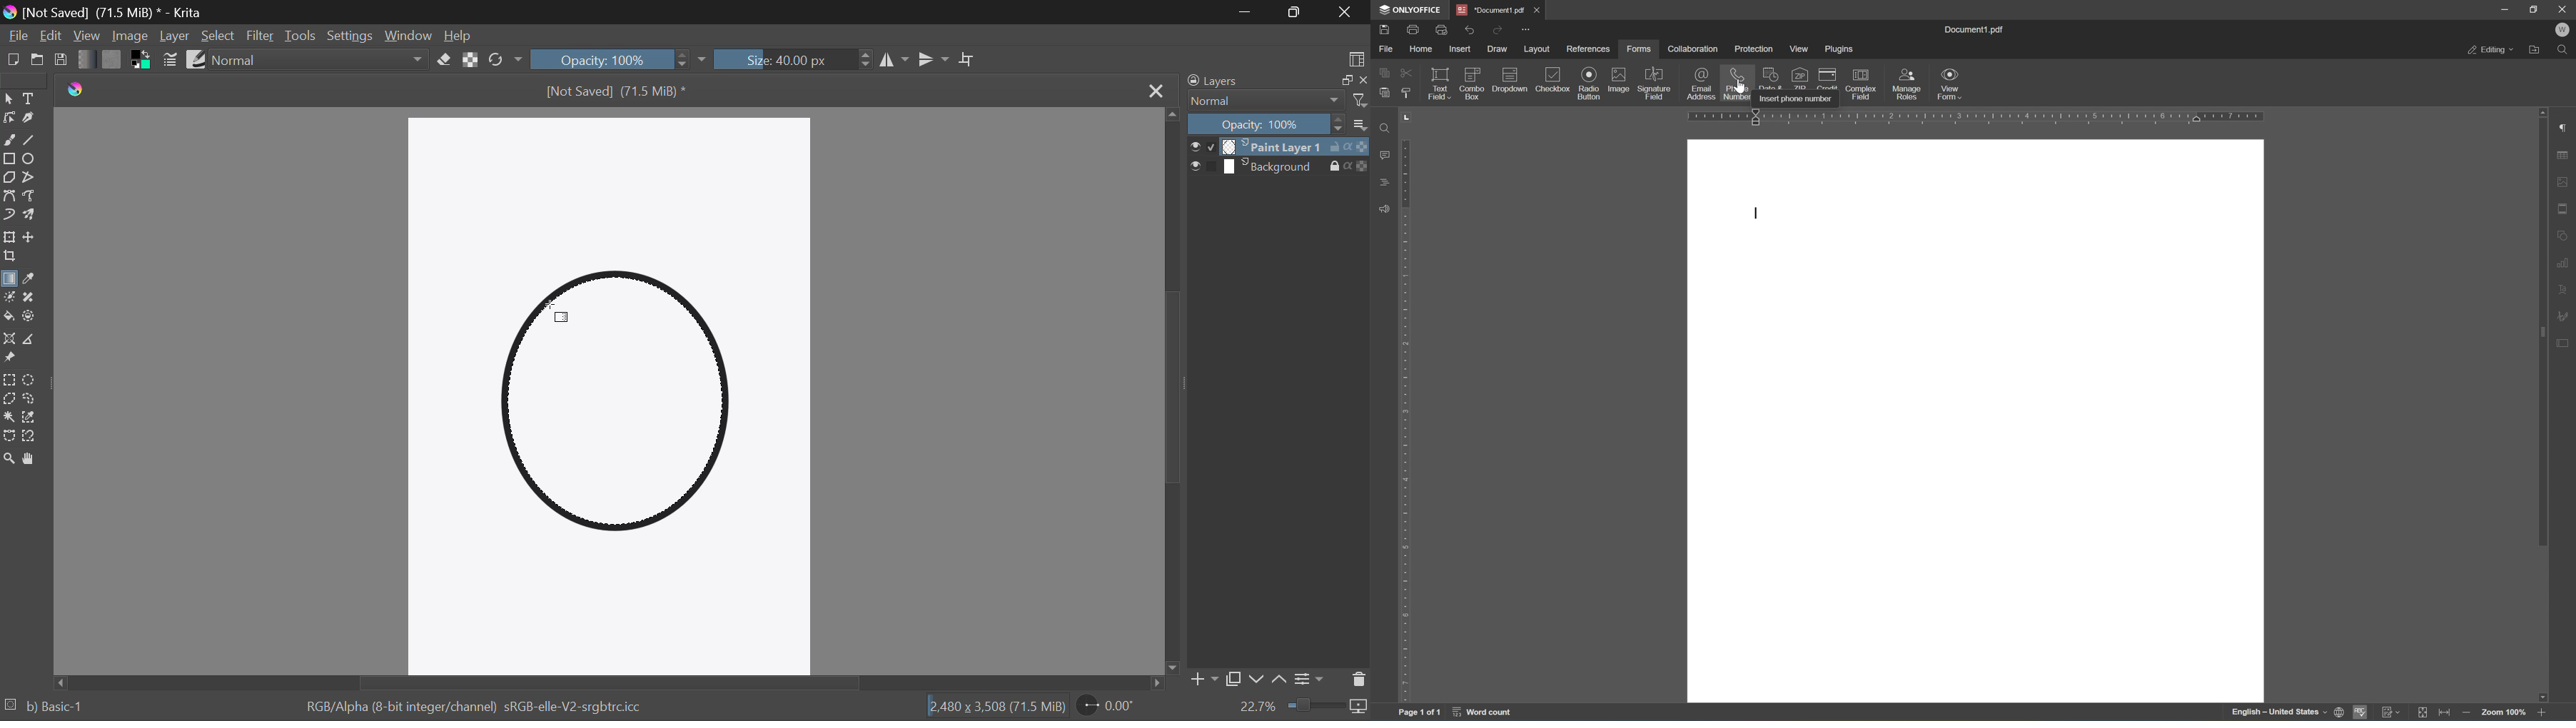  I want to click on Line, so click(31, 141).